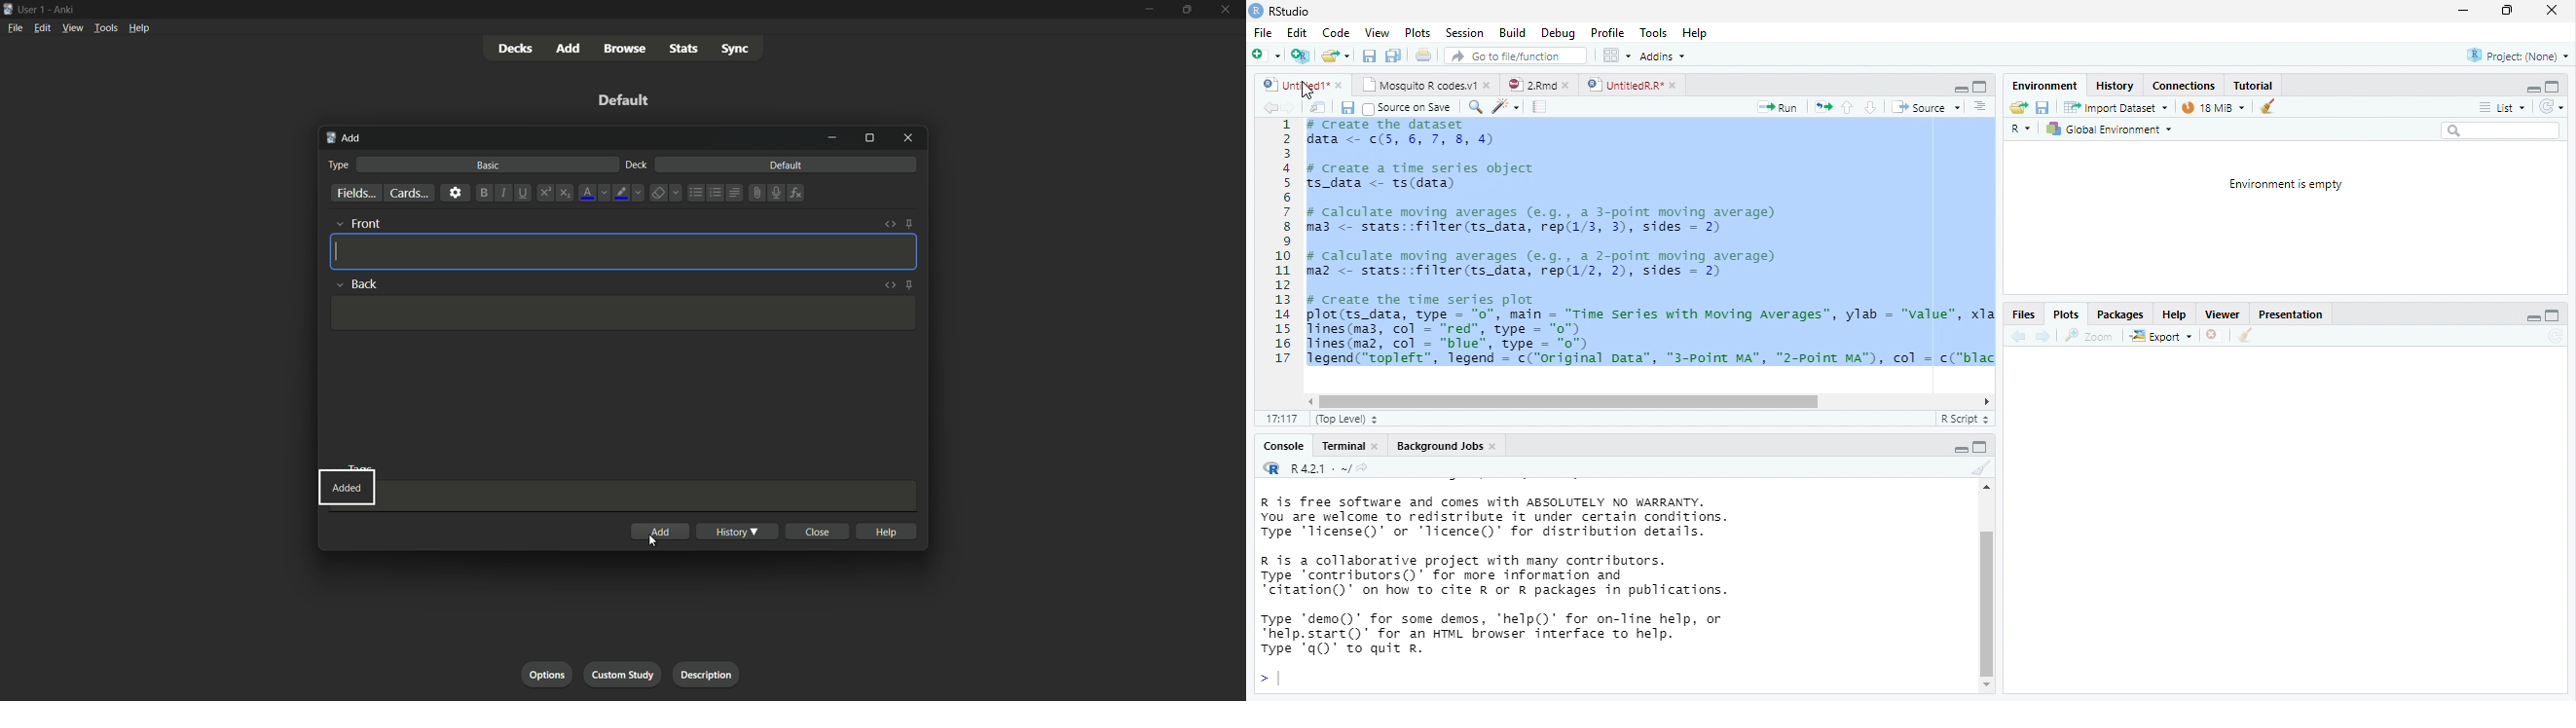 The height and width of the screenshot is (728, 2576). What do you see at coordinates (1300, 55) in the screenshot?
I see `Create a project` at bounding box center [1300, 55].